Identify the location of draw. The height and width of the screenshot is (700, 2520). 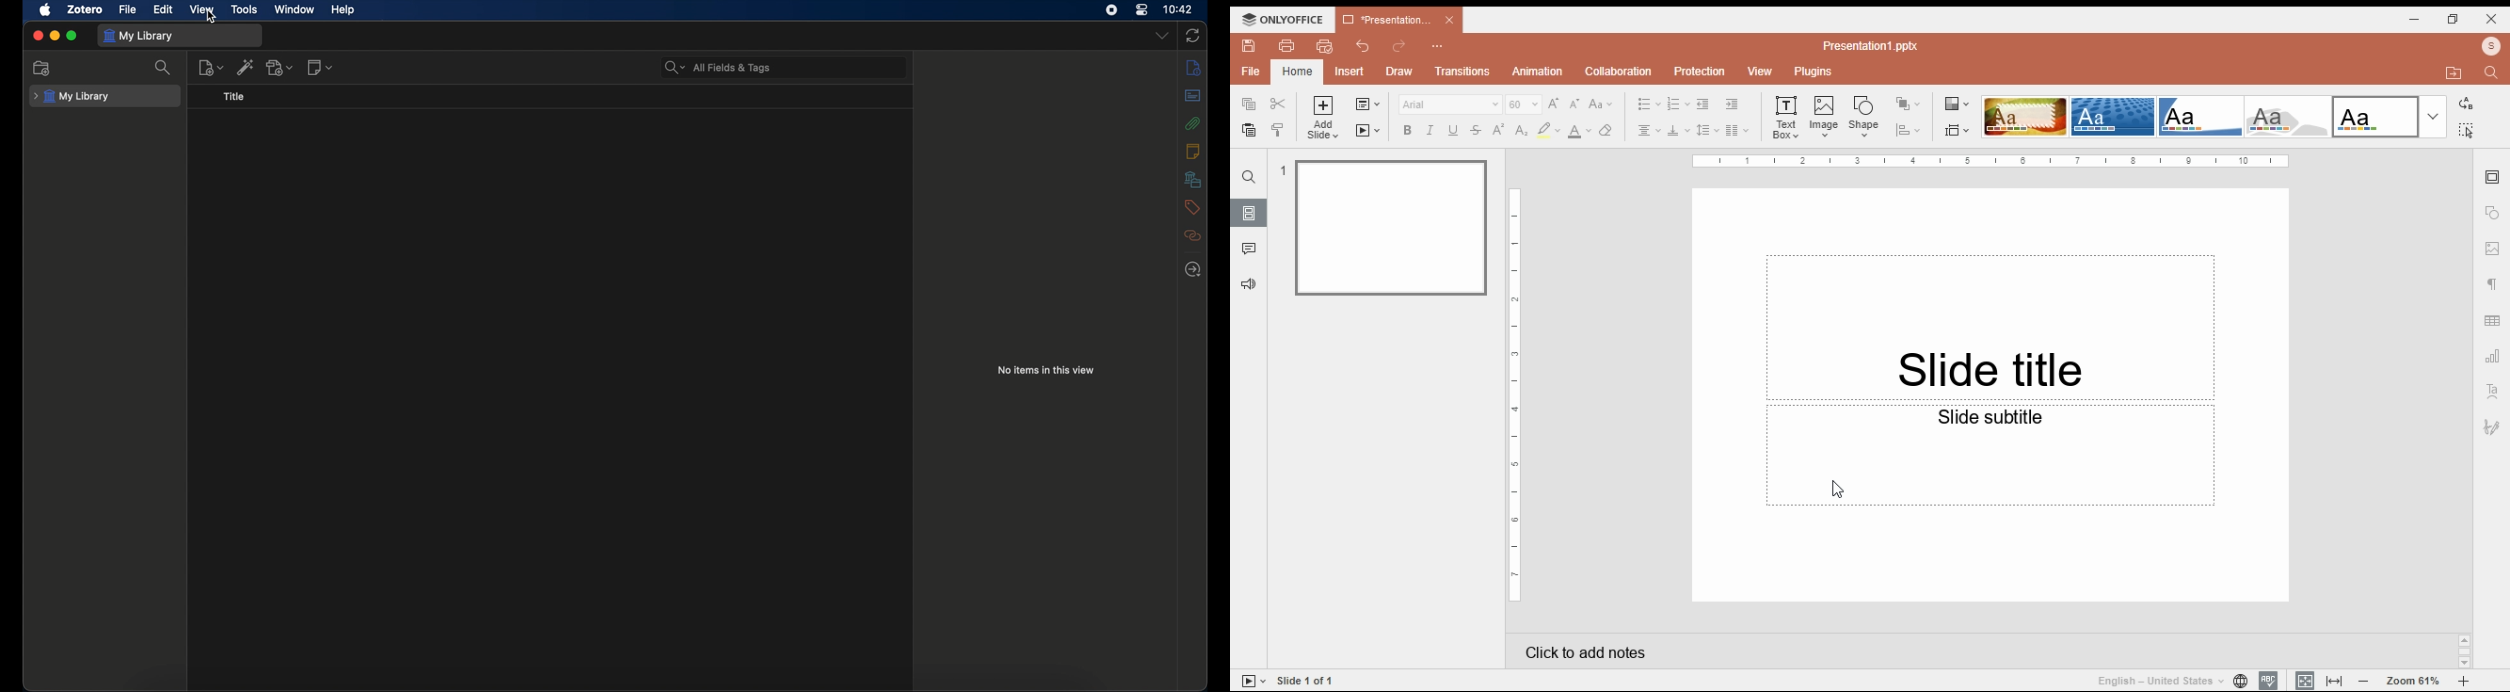
(1401, 71).